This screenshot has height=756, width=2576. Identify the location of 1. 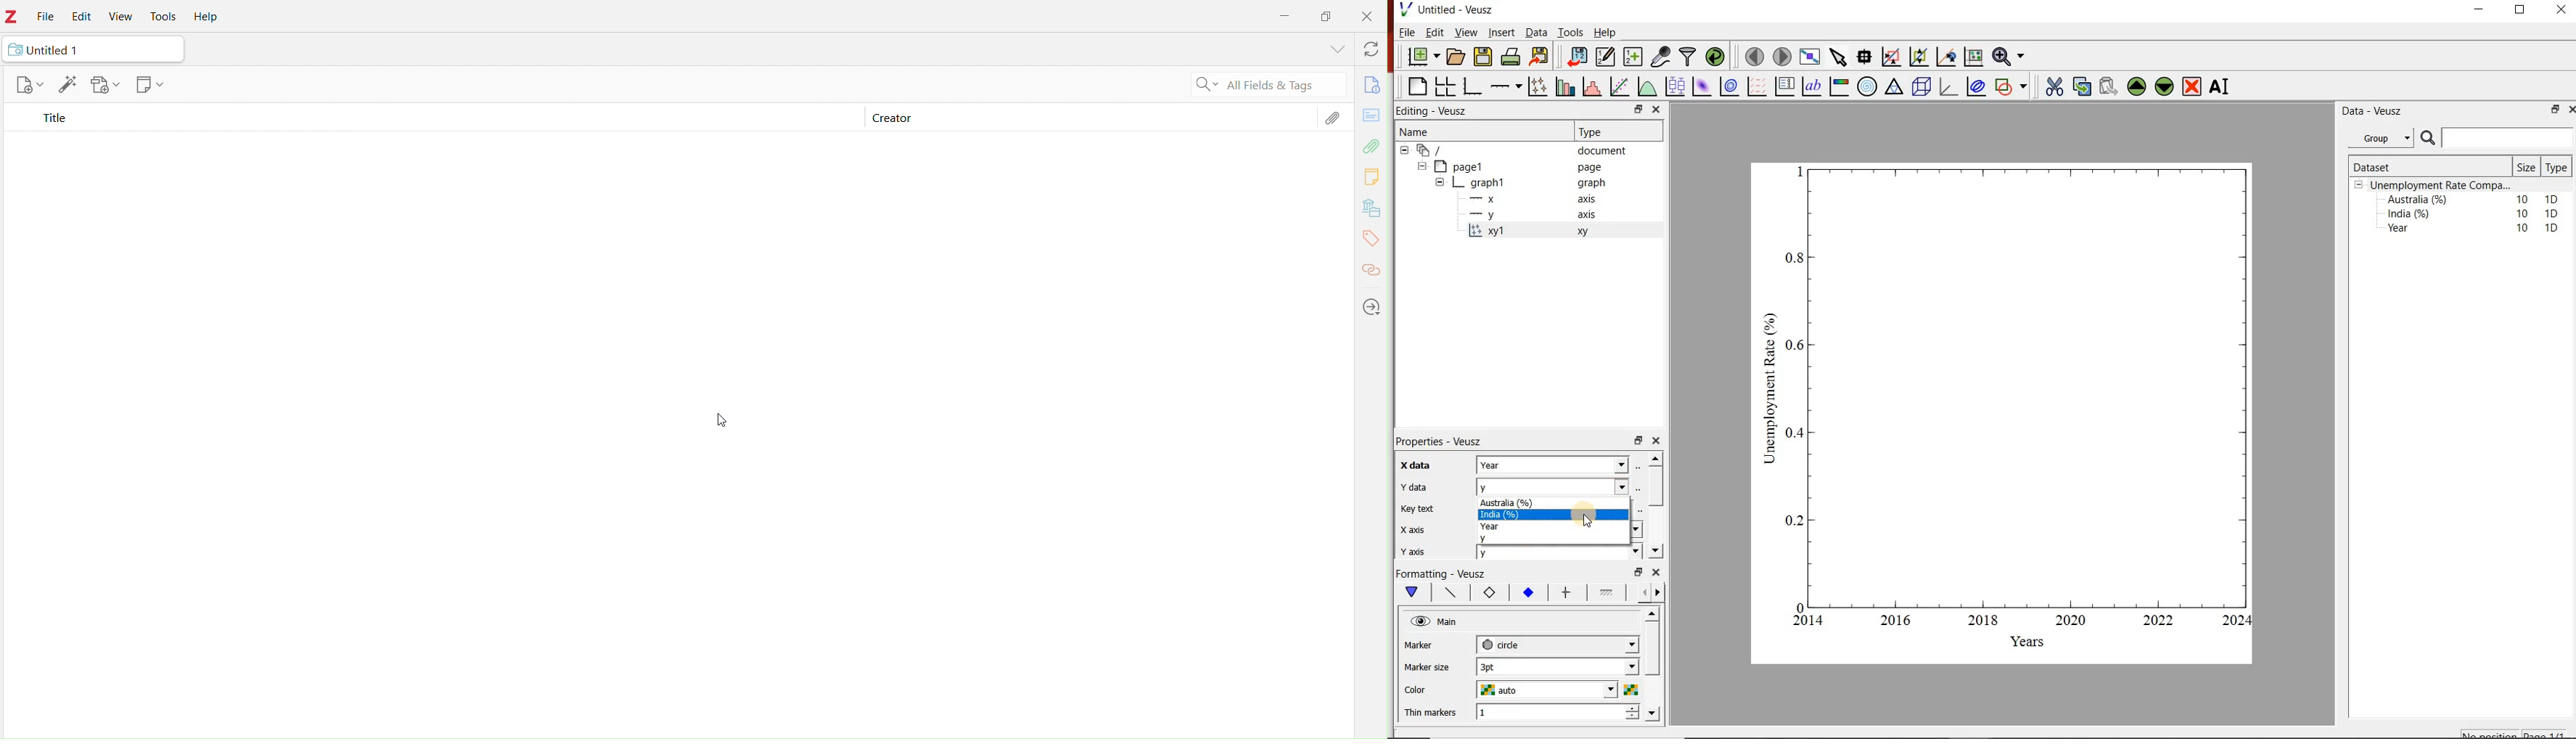
(1546, 713).